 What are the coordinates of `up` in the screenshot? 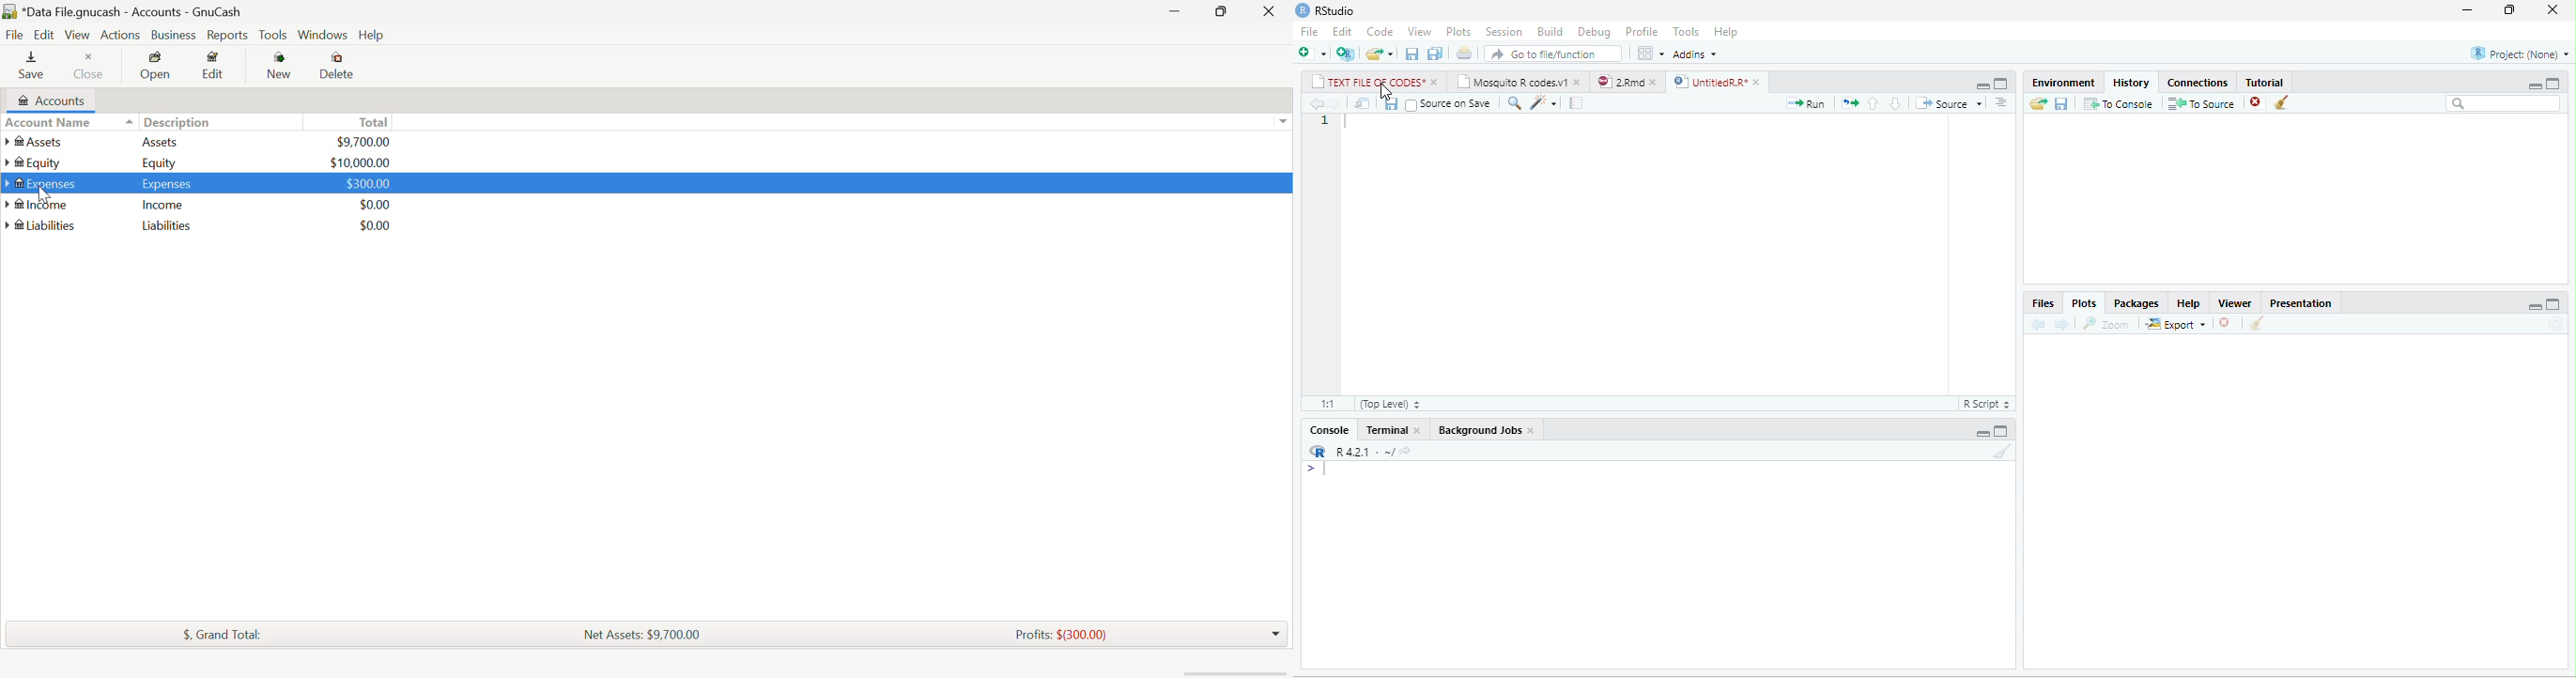 It's located at (1874, 103).